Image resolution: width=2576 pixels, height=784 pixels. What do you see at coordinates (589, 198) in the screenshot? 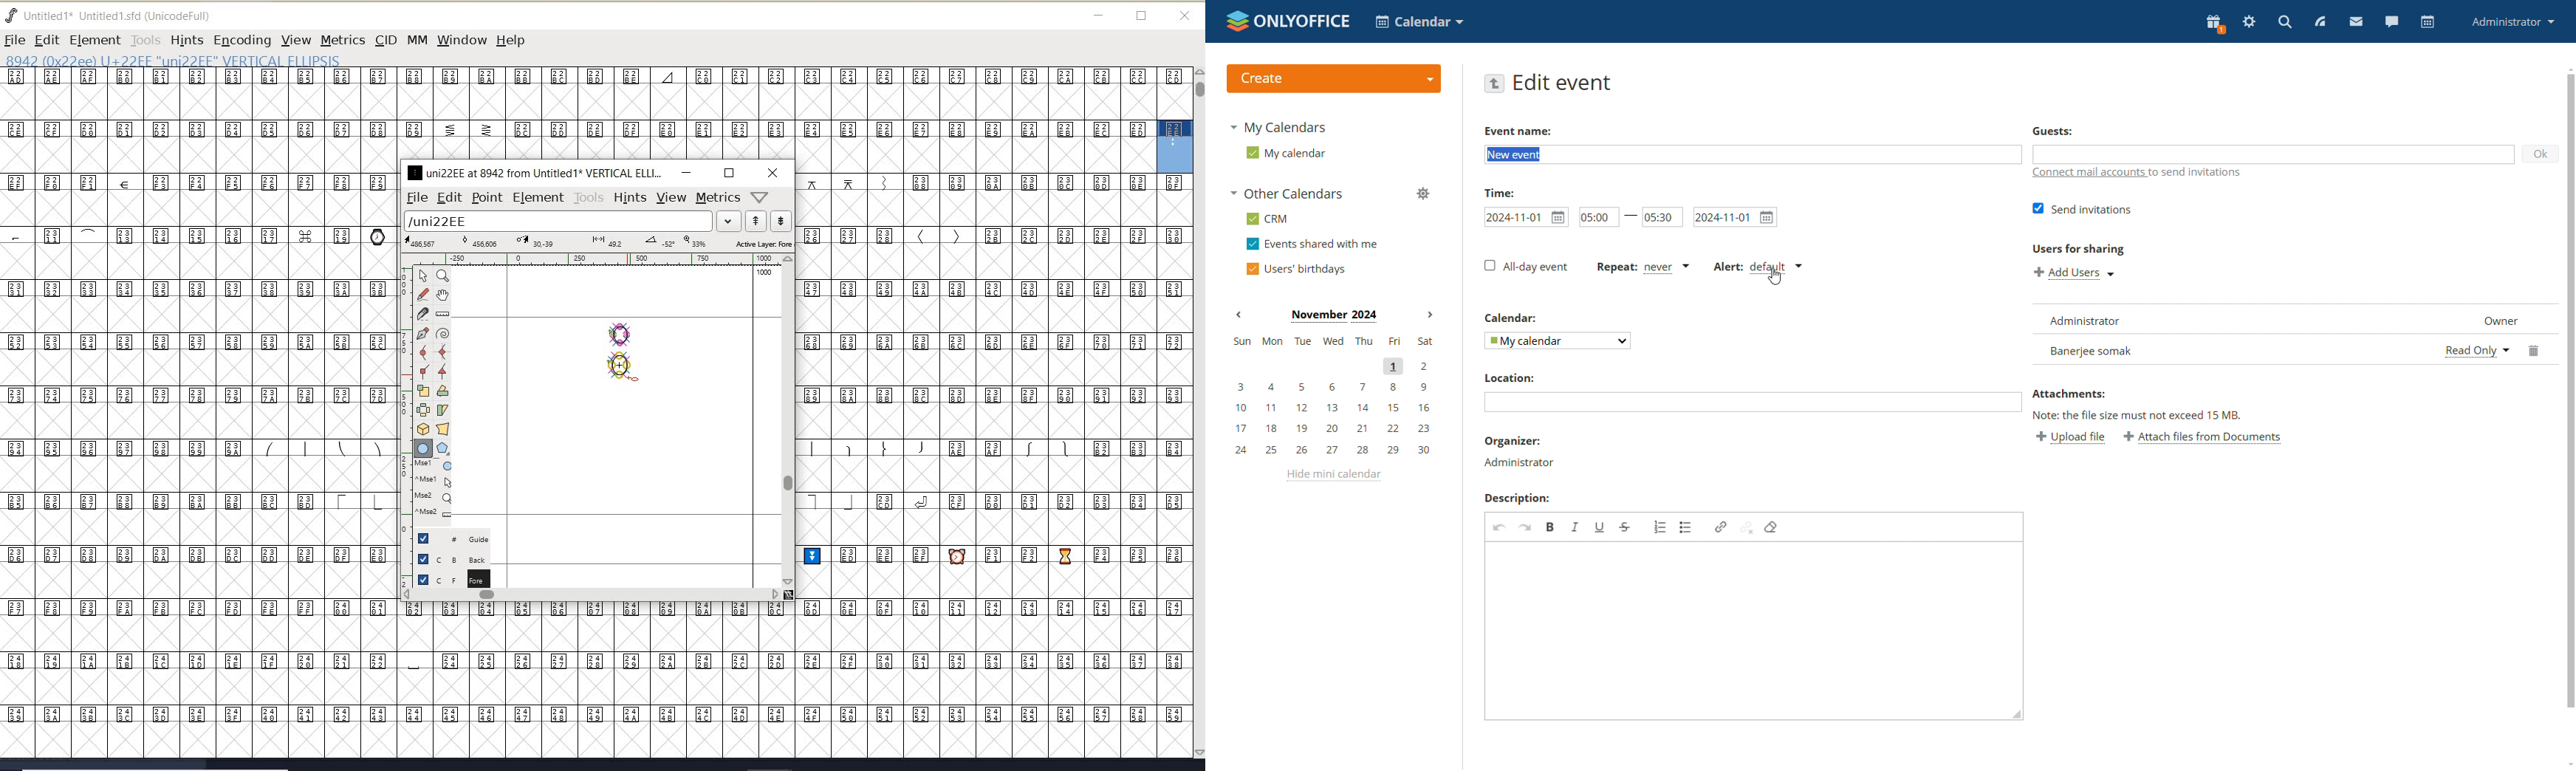
I see `tools` at bounding box center [589, 198].